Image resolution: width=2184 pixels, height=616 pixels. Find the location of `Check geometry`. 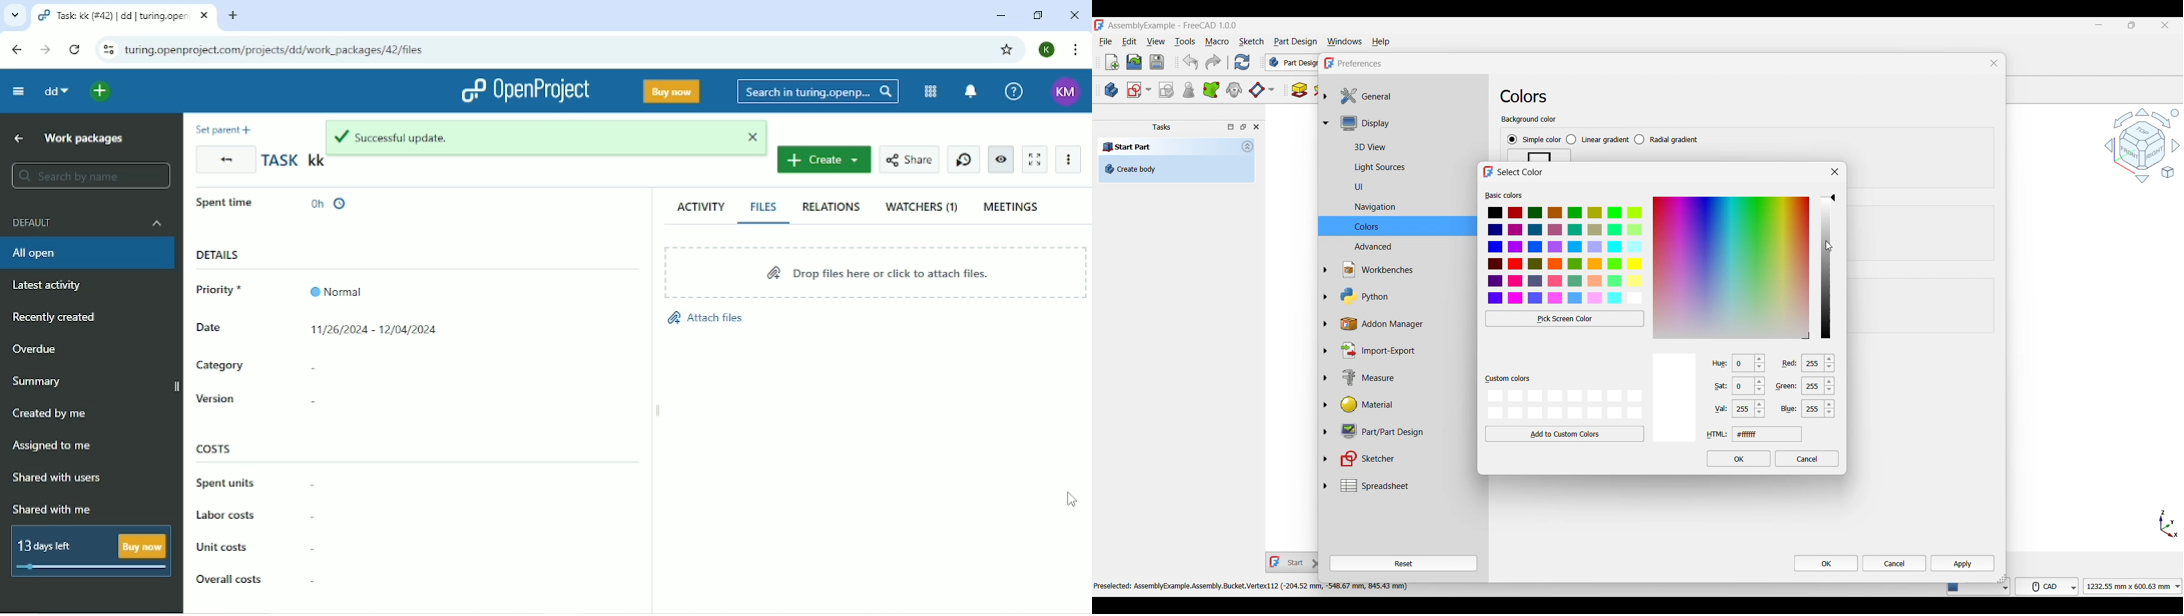

Check geometry is located at coordinates (1188, 90).